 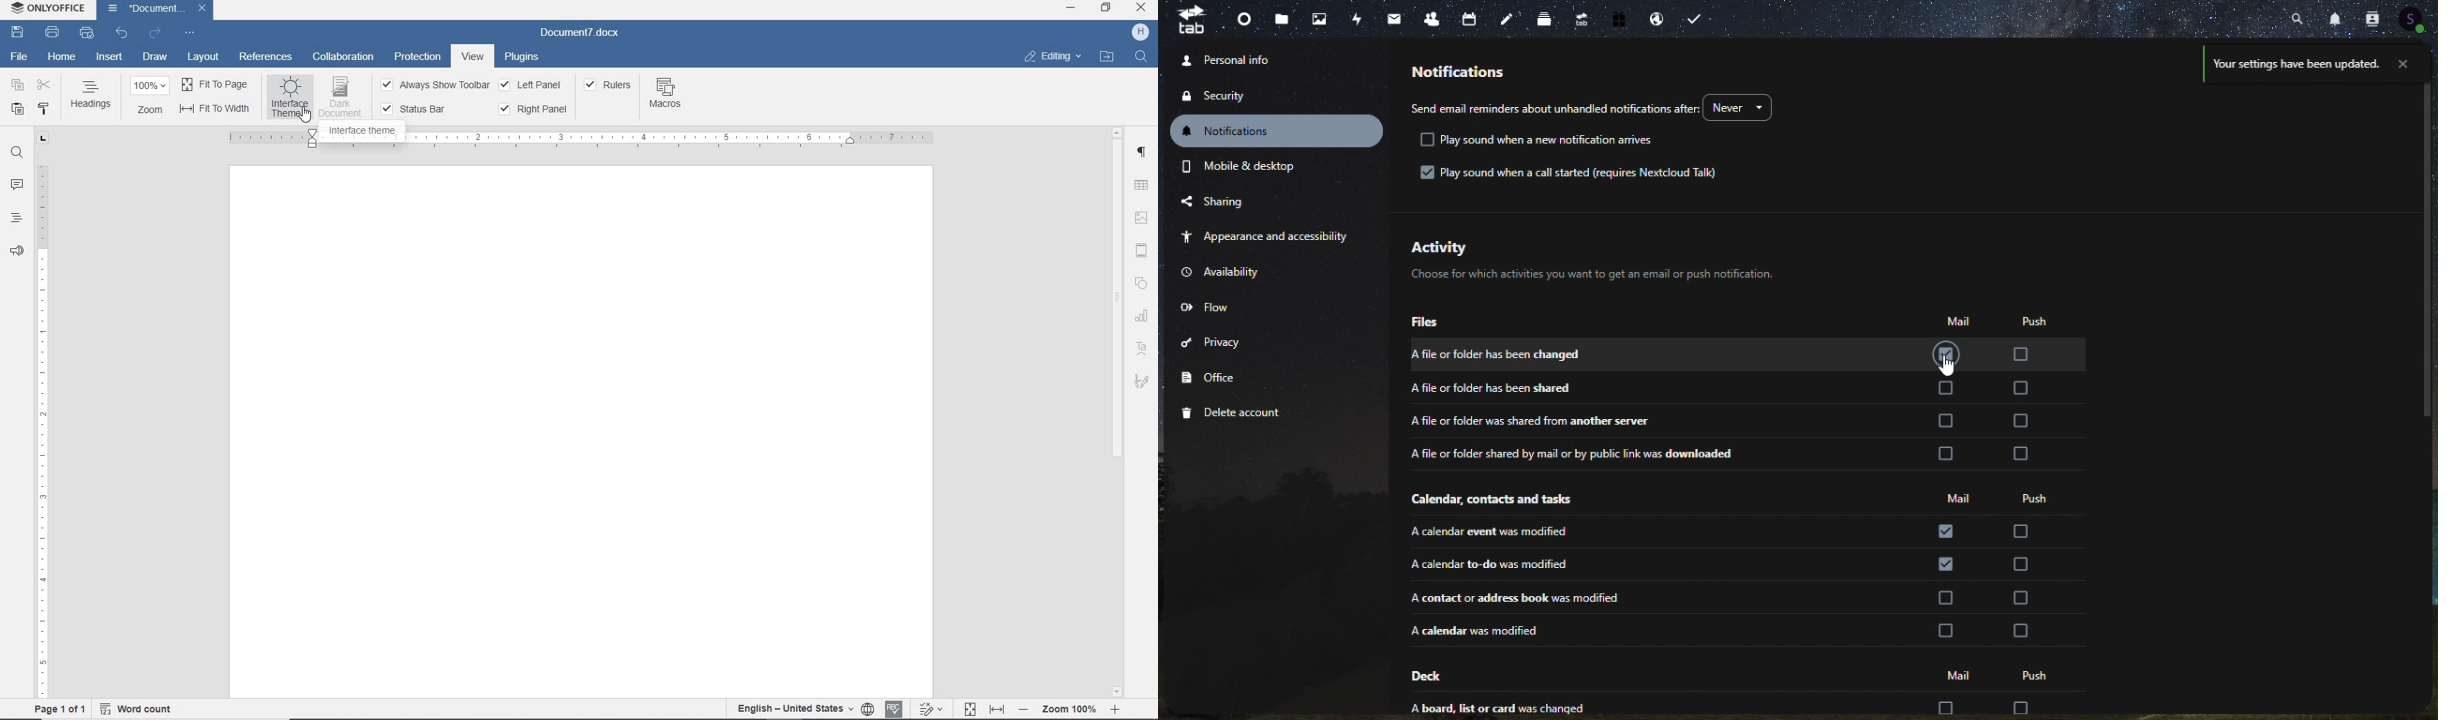 What do you see at coordinates (1109, 58) in the screenshot?
I see `OPEN FILE LOCATION` at bounding box center [1109, 58].